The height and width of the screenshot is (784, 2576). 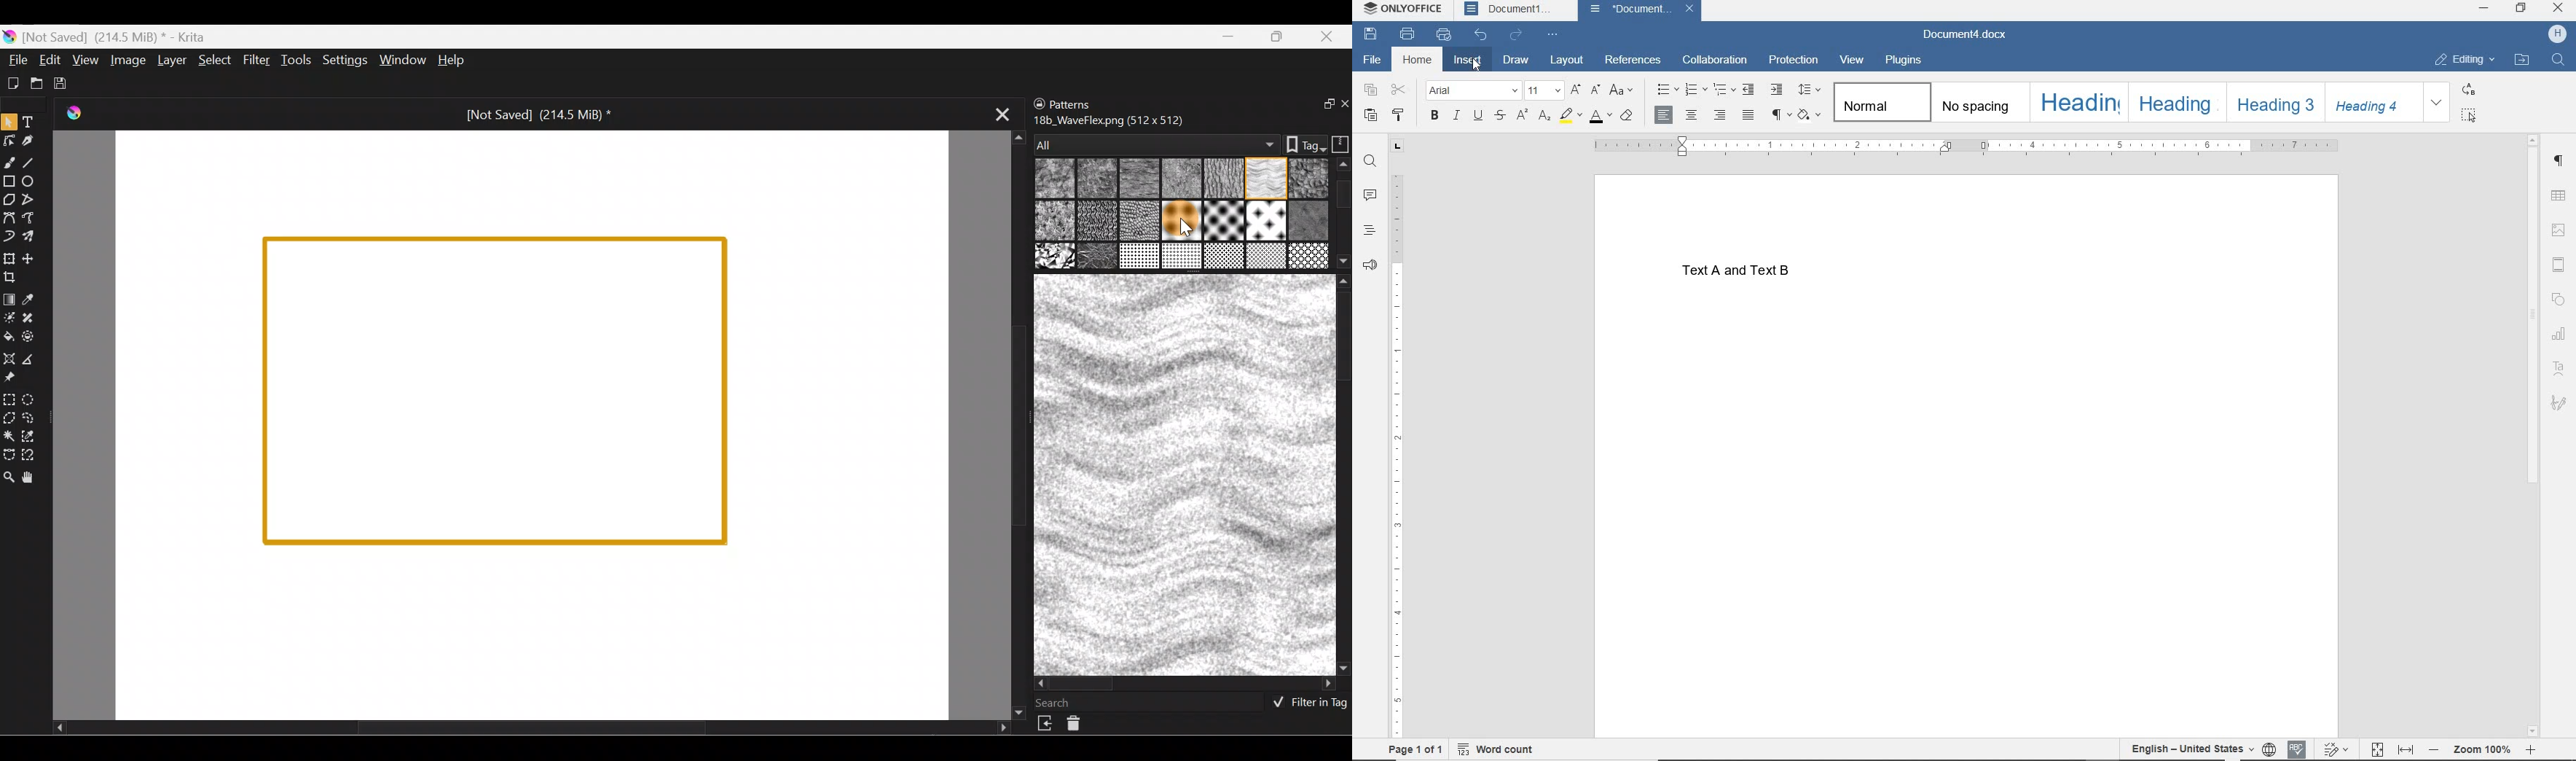 What do you see at coordinates (1369, 264) in the screenshot?
I see `FEEDBACK & SUPPORT` at bounding box center [1369, 264].